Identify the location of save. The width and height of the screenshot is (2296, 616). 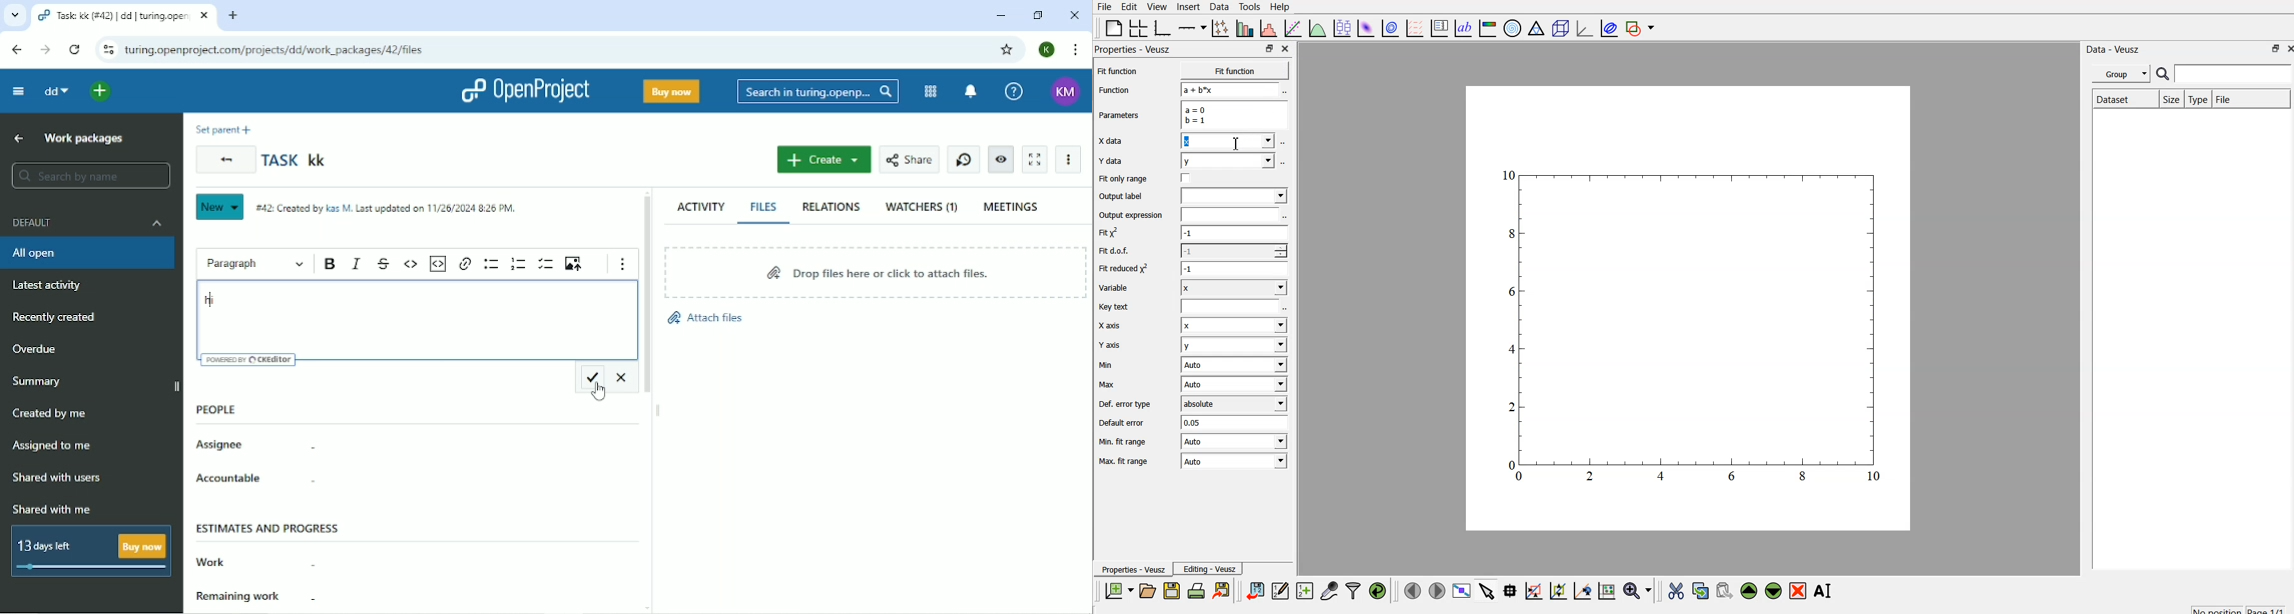
(1172, 592).